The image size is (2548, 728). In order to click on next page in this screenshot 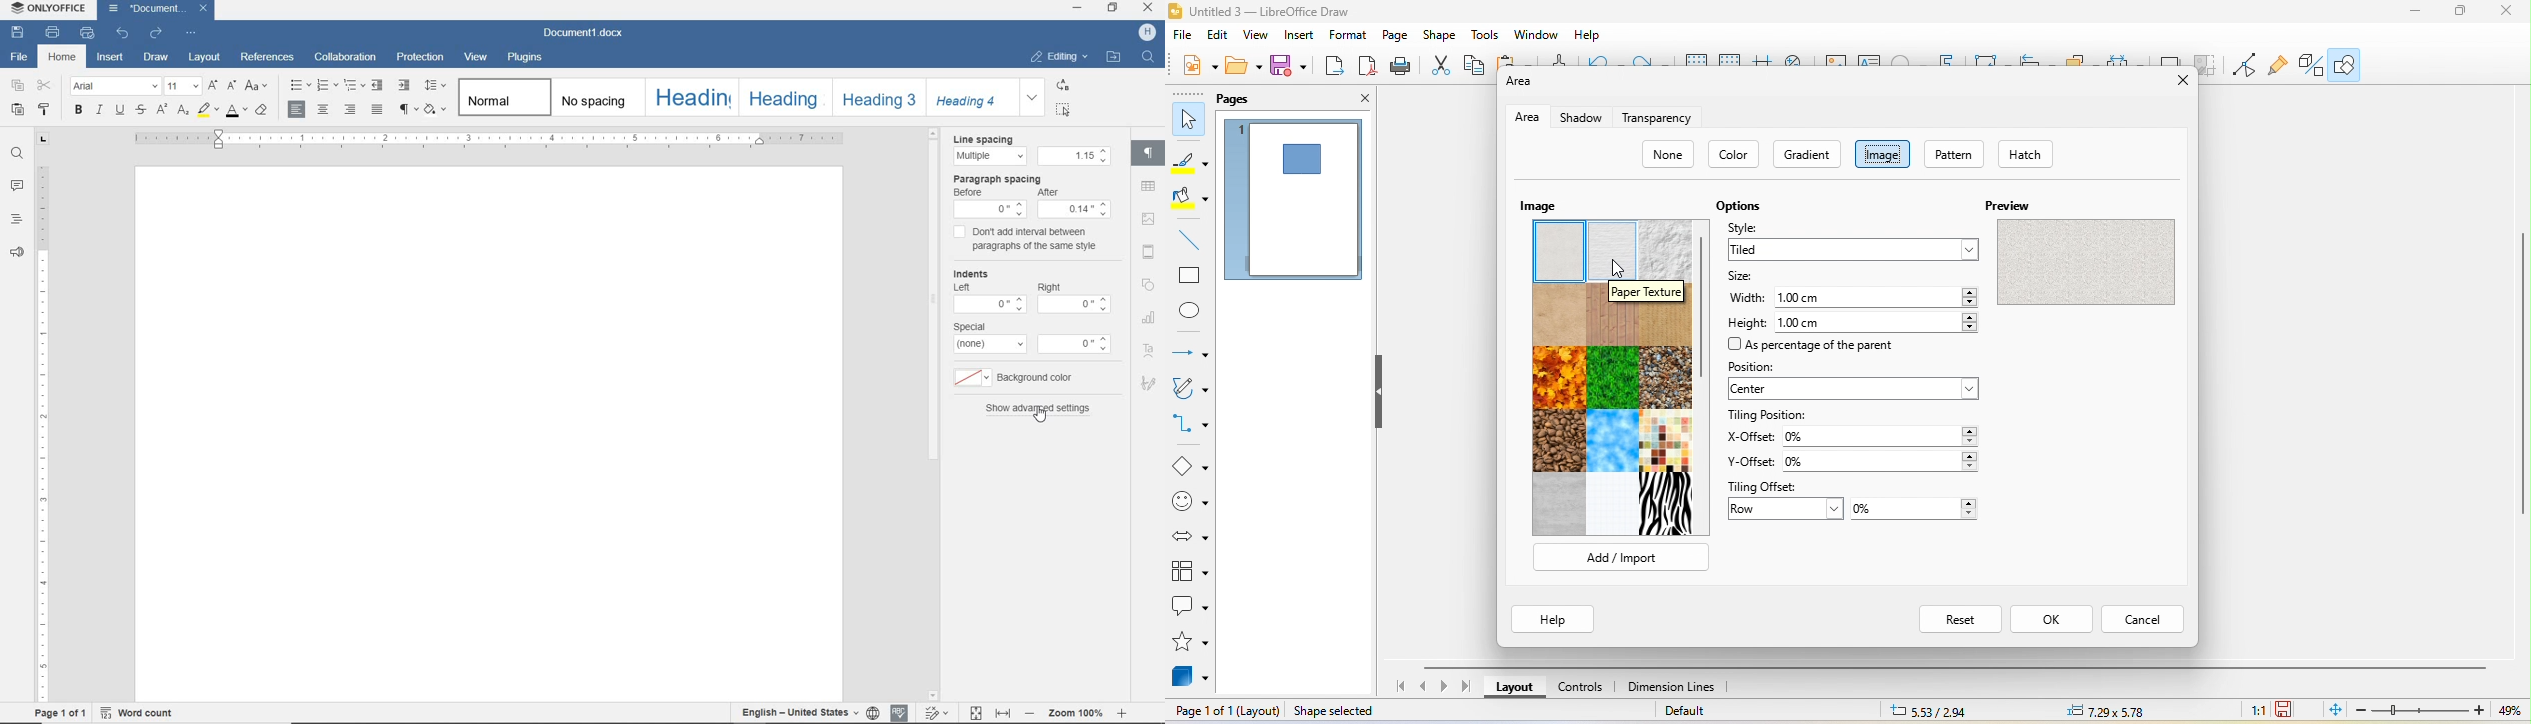, I will do `click(1445, 686)`.